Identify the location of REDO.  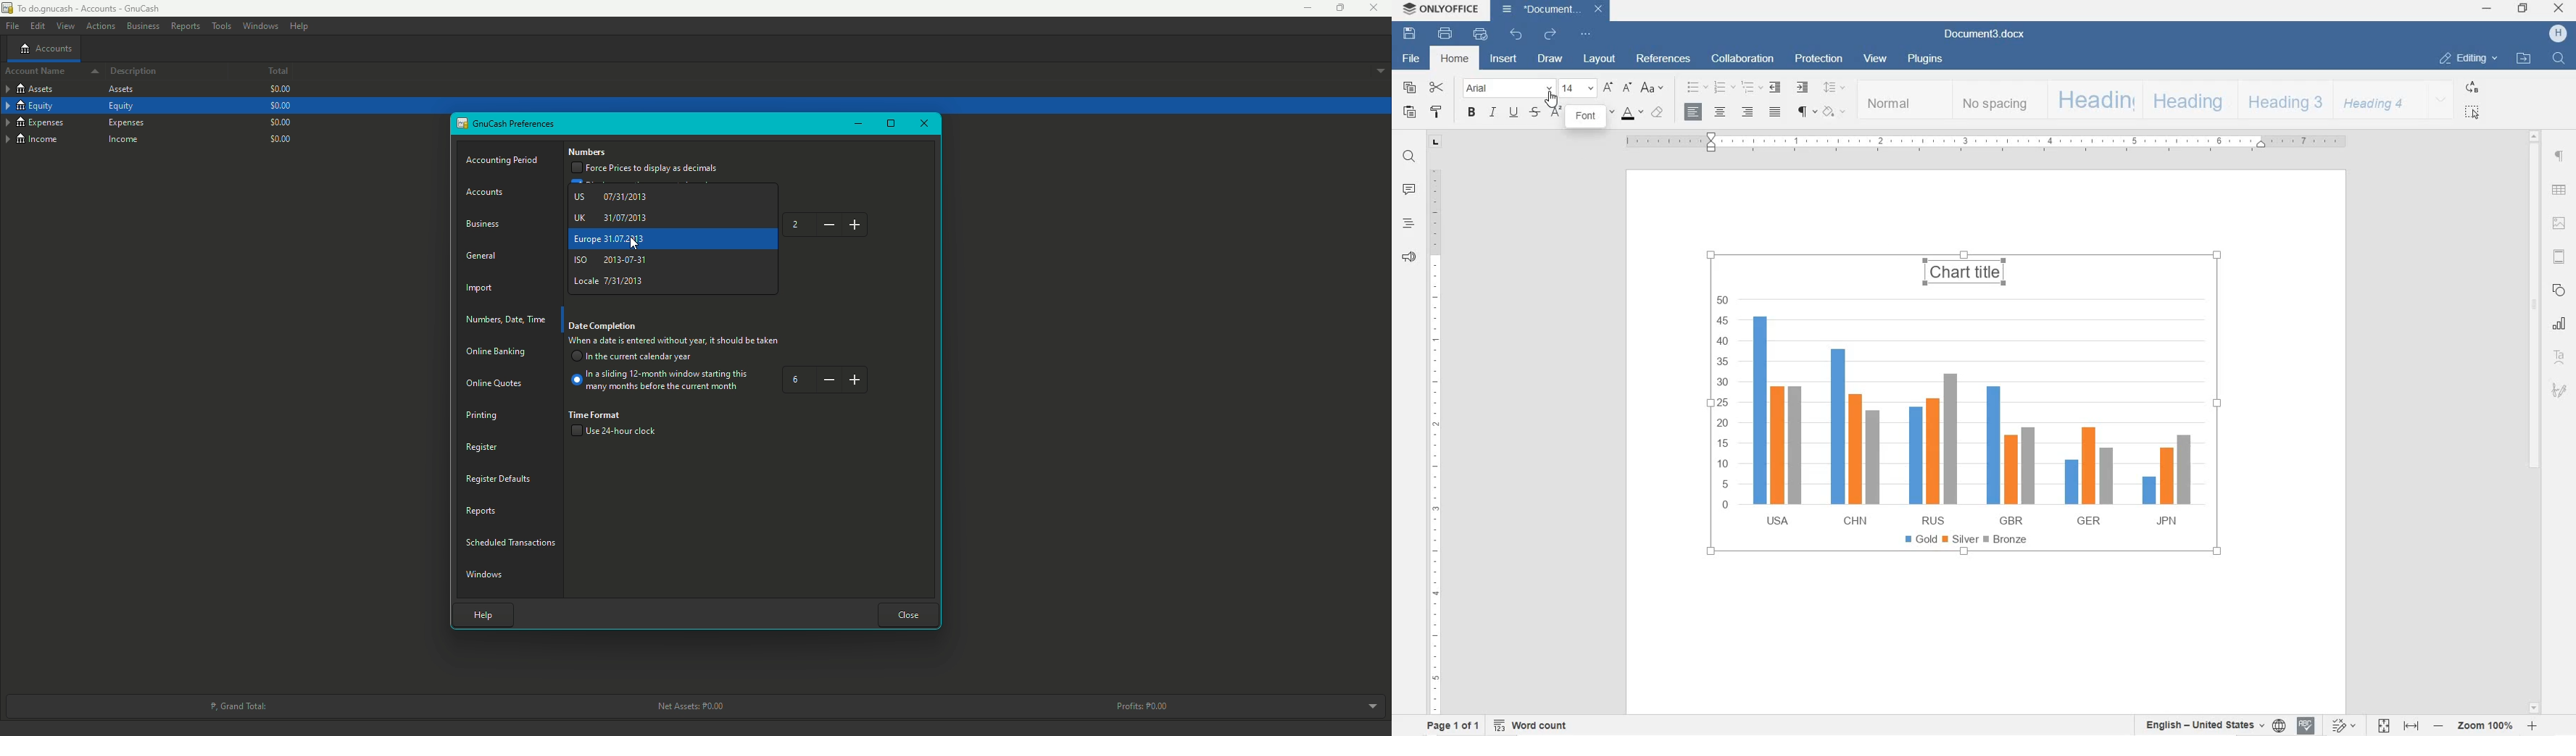
(1551, 34).